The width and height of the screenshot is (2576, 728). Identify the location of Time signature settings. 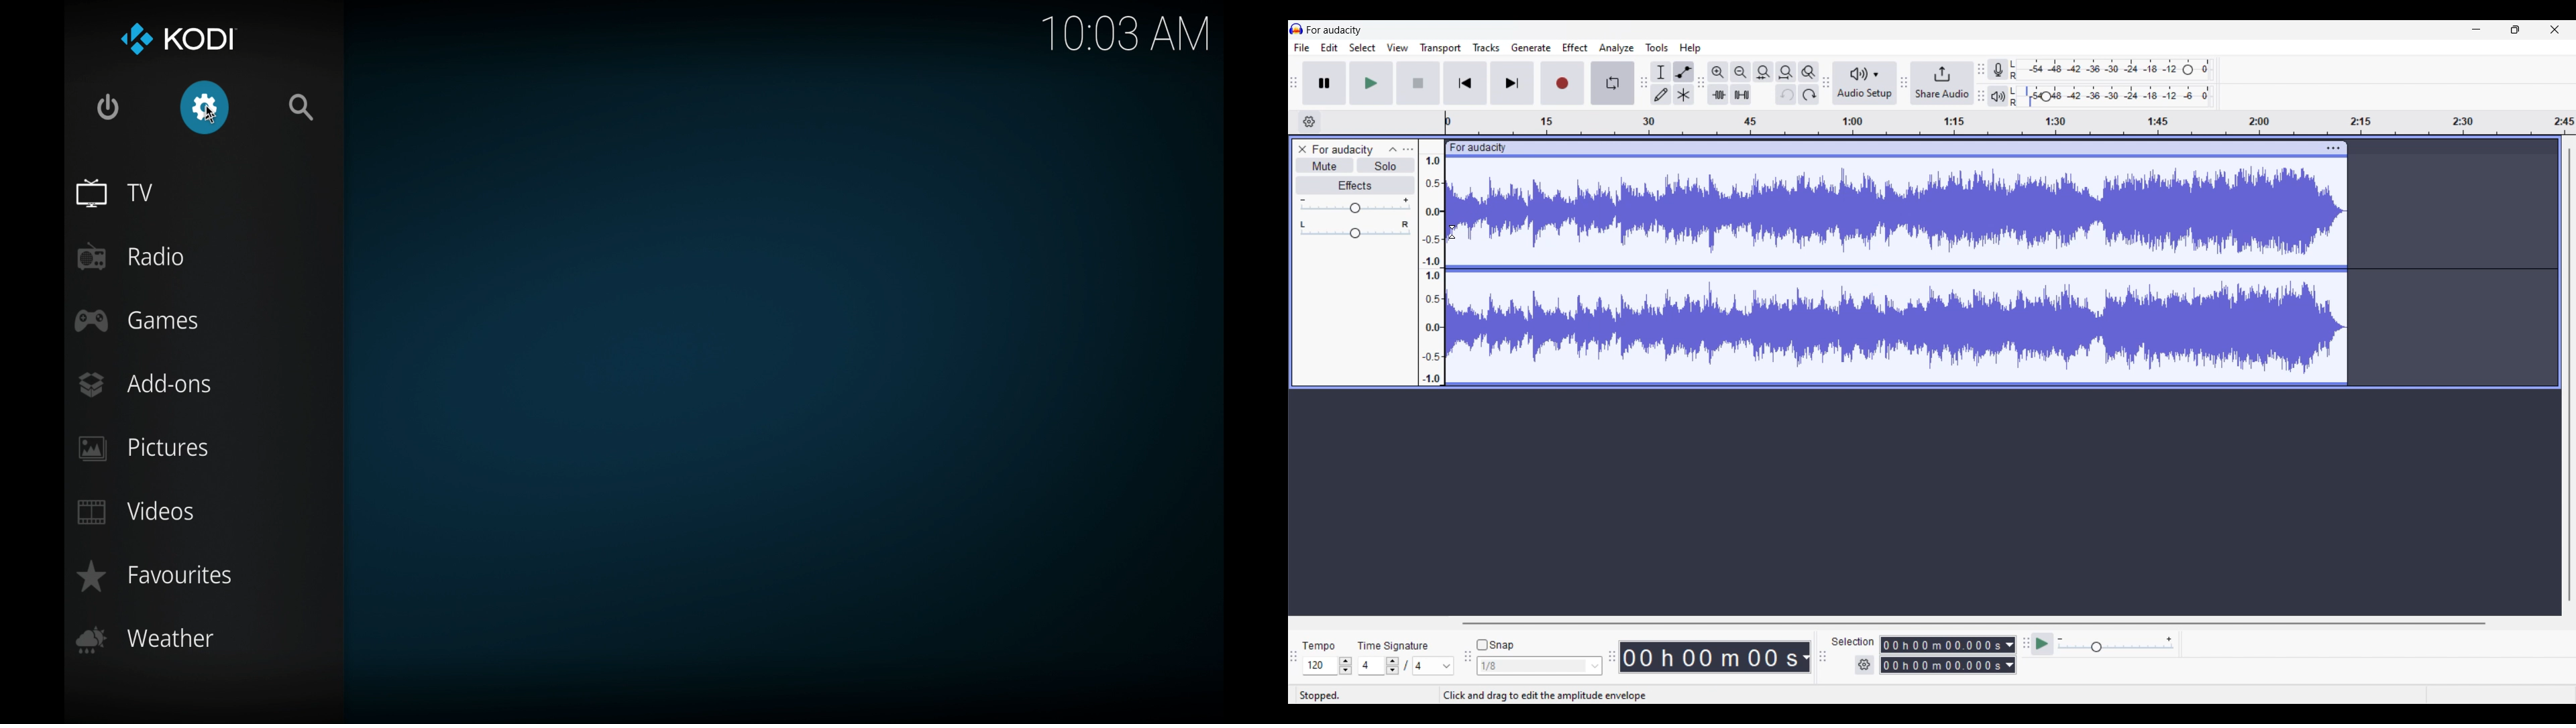
(1407, 666).